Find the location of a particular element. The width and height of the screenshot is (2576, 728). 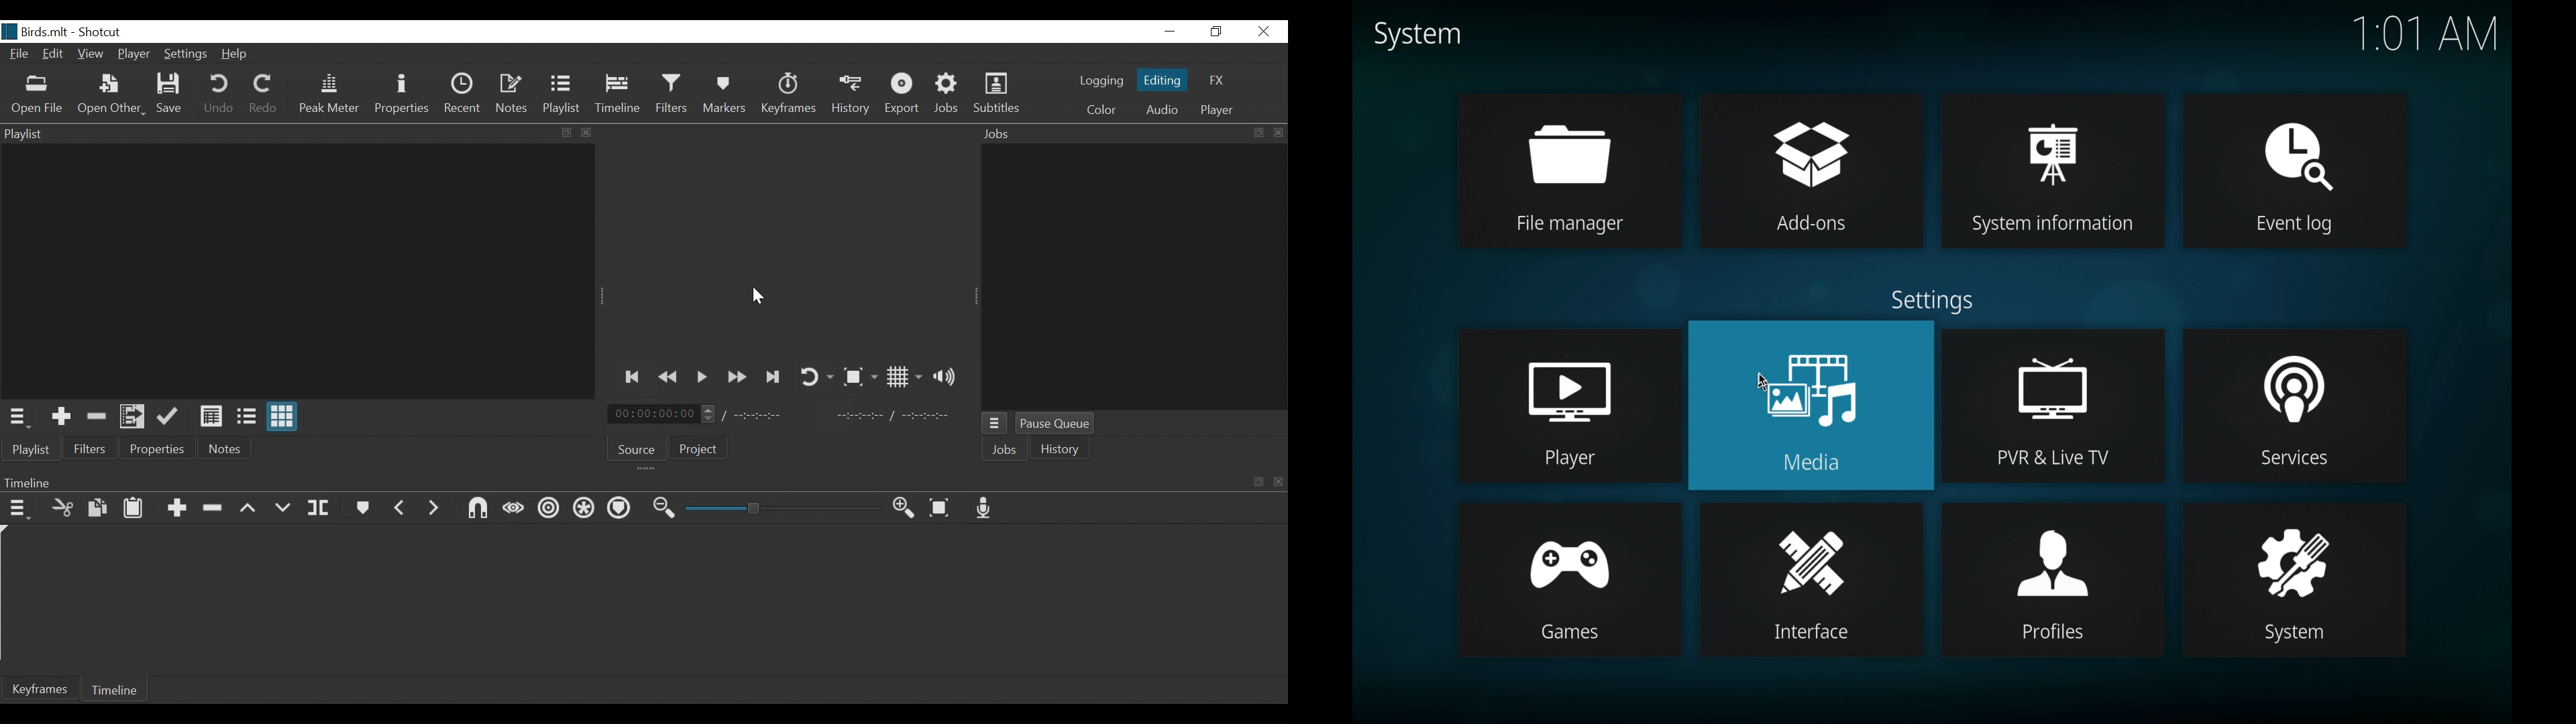

Properties is located at coordinates (401, 94).